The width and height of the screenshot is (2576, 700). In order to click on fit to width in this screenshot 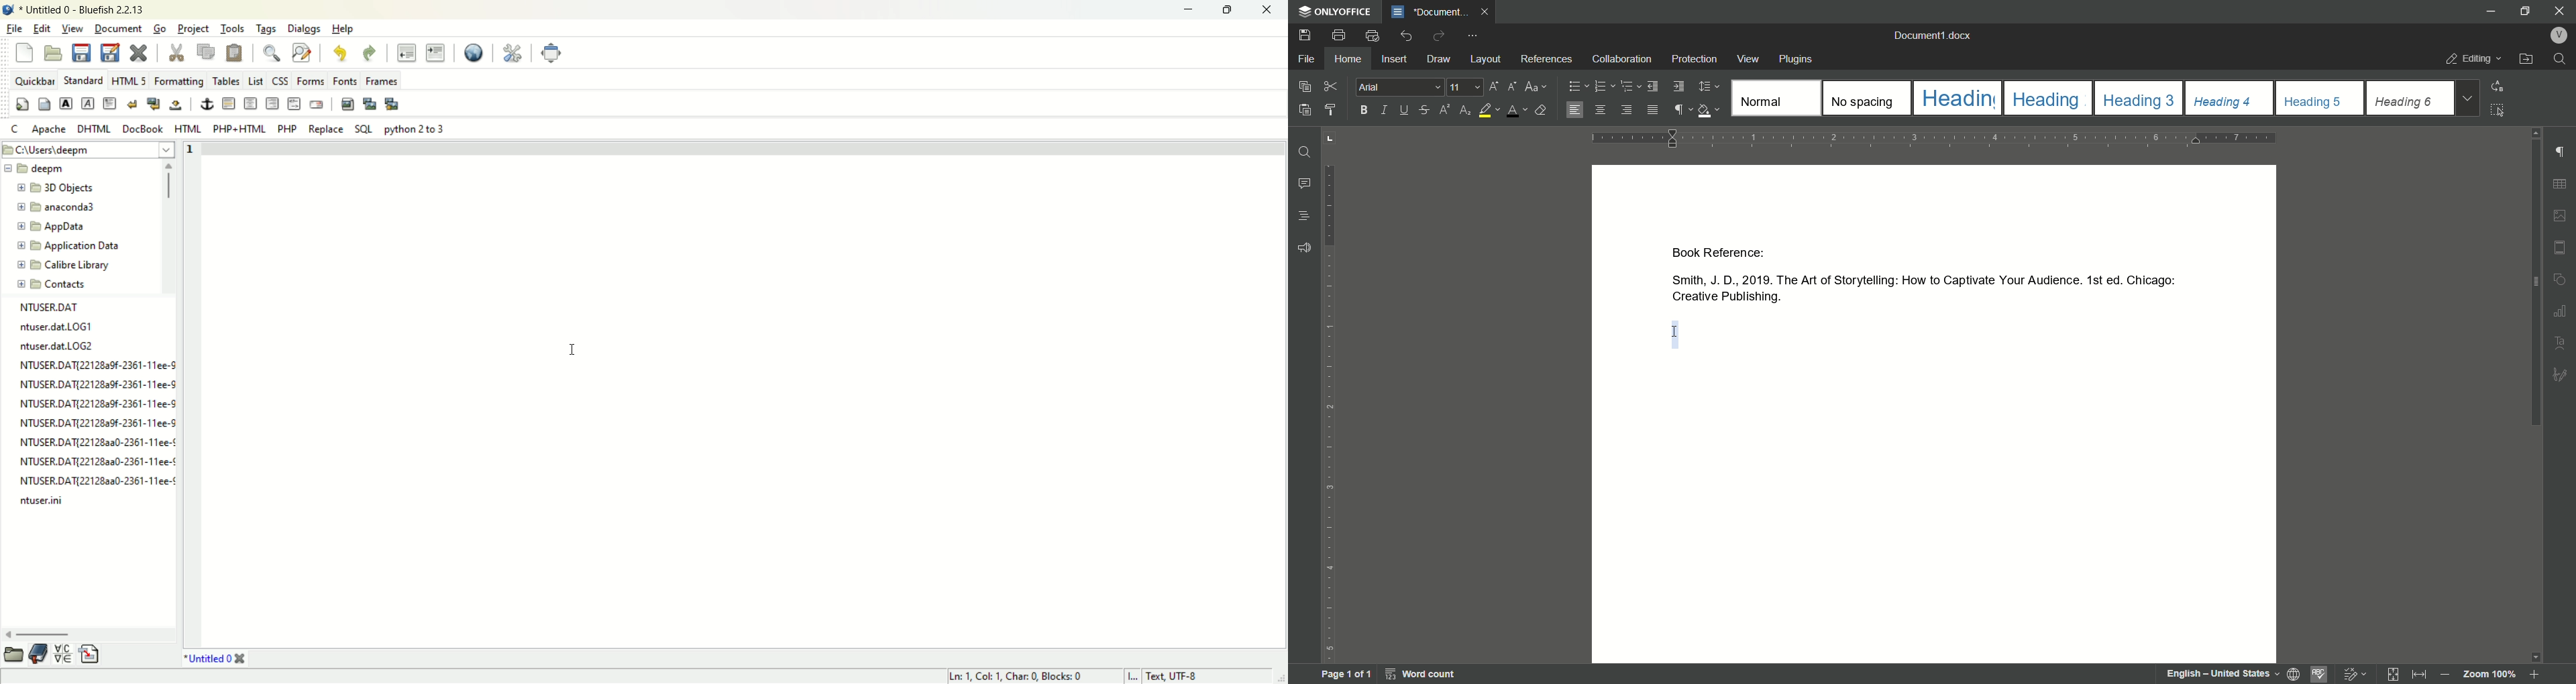, I will do `click(2418, 675)`.